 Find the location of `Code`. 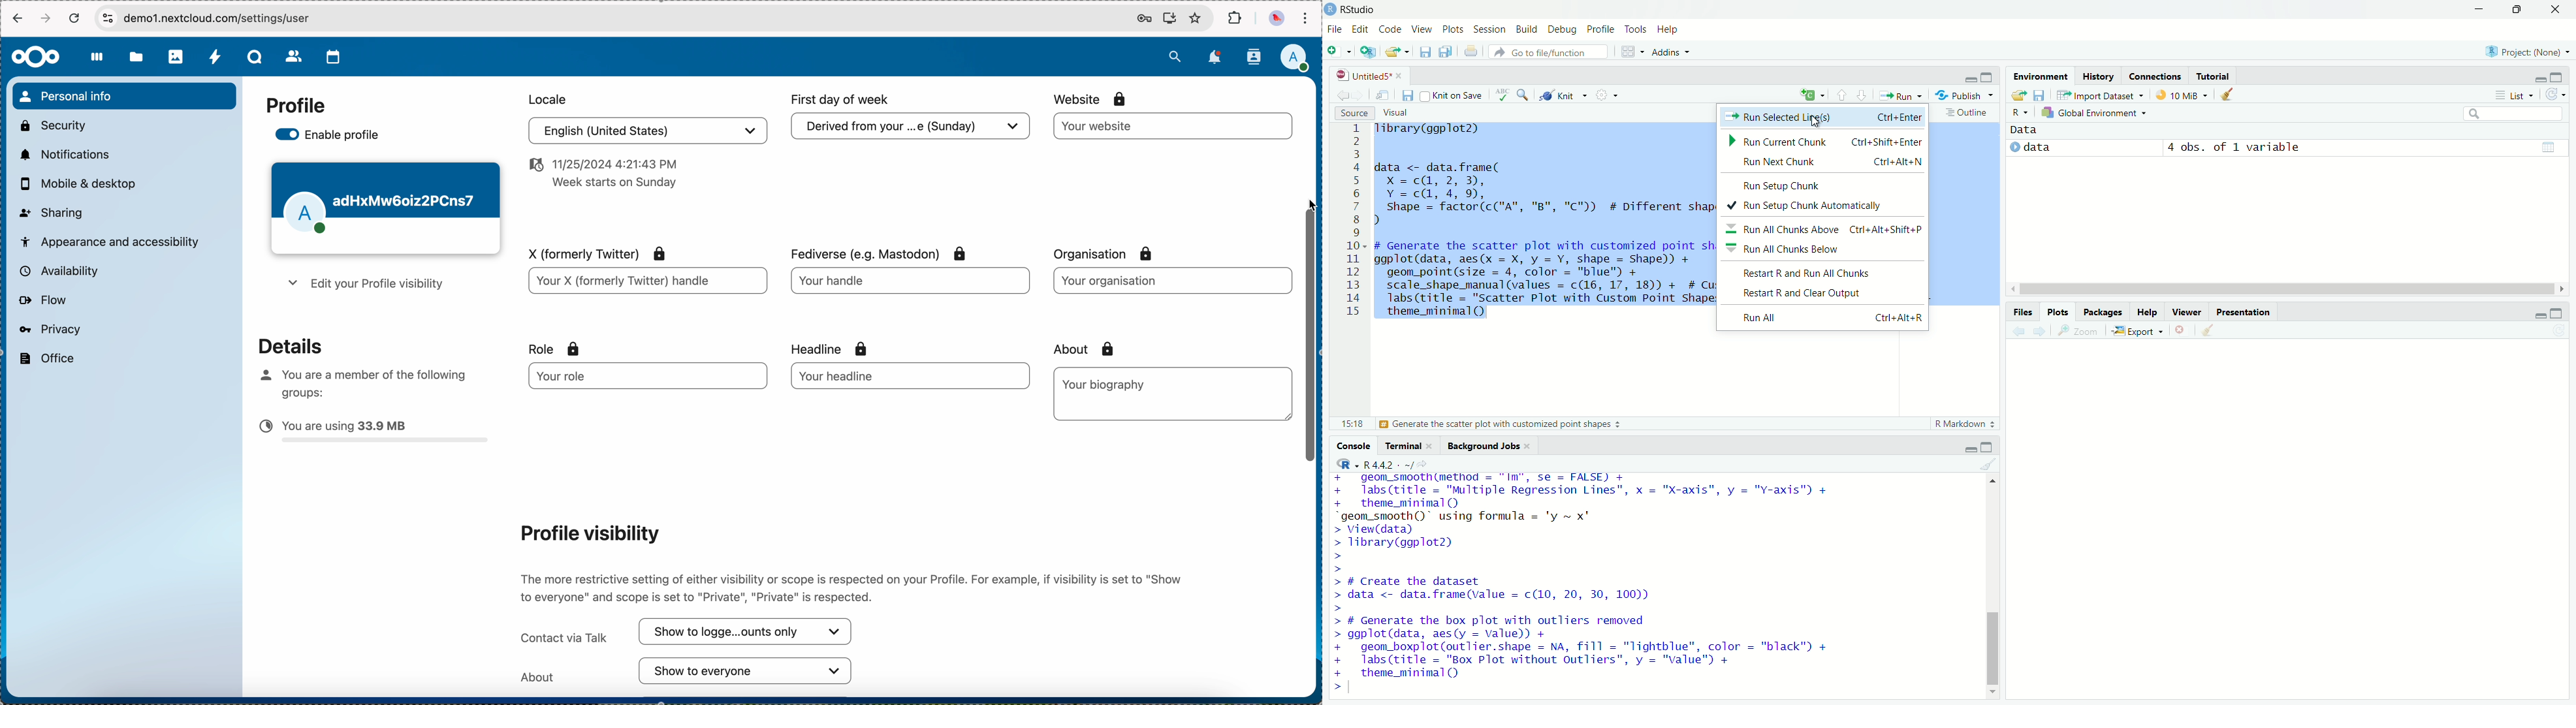

Code is located at coordinates (1389, 28).